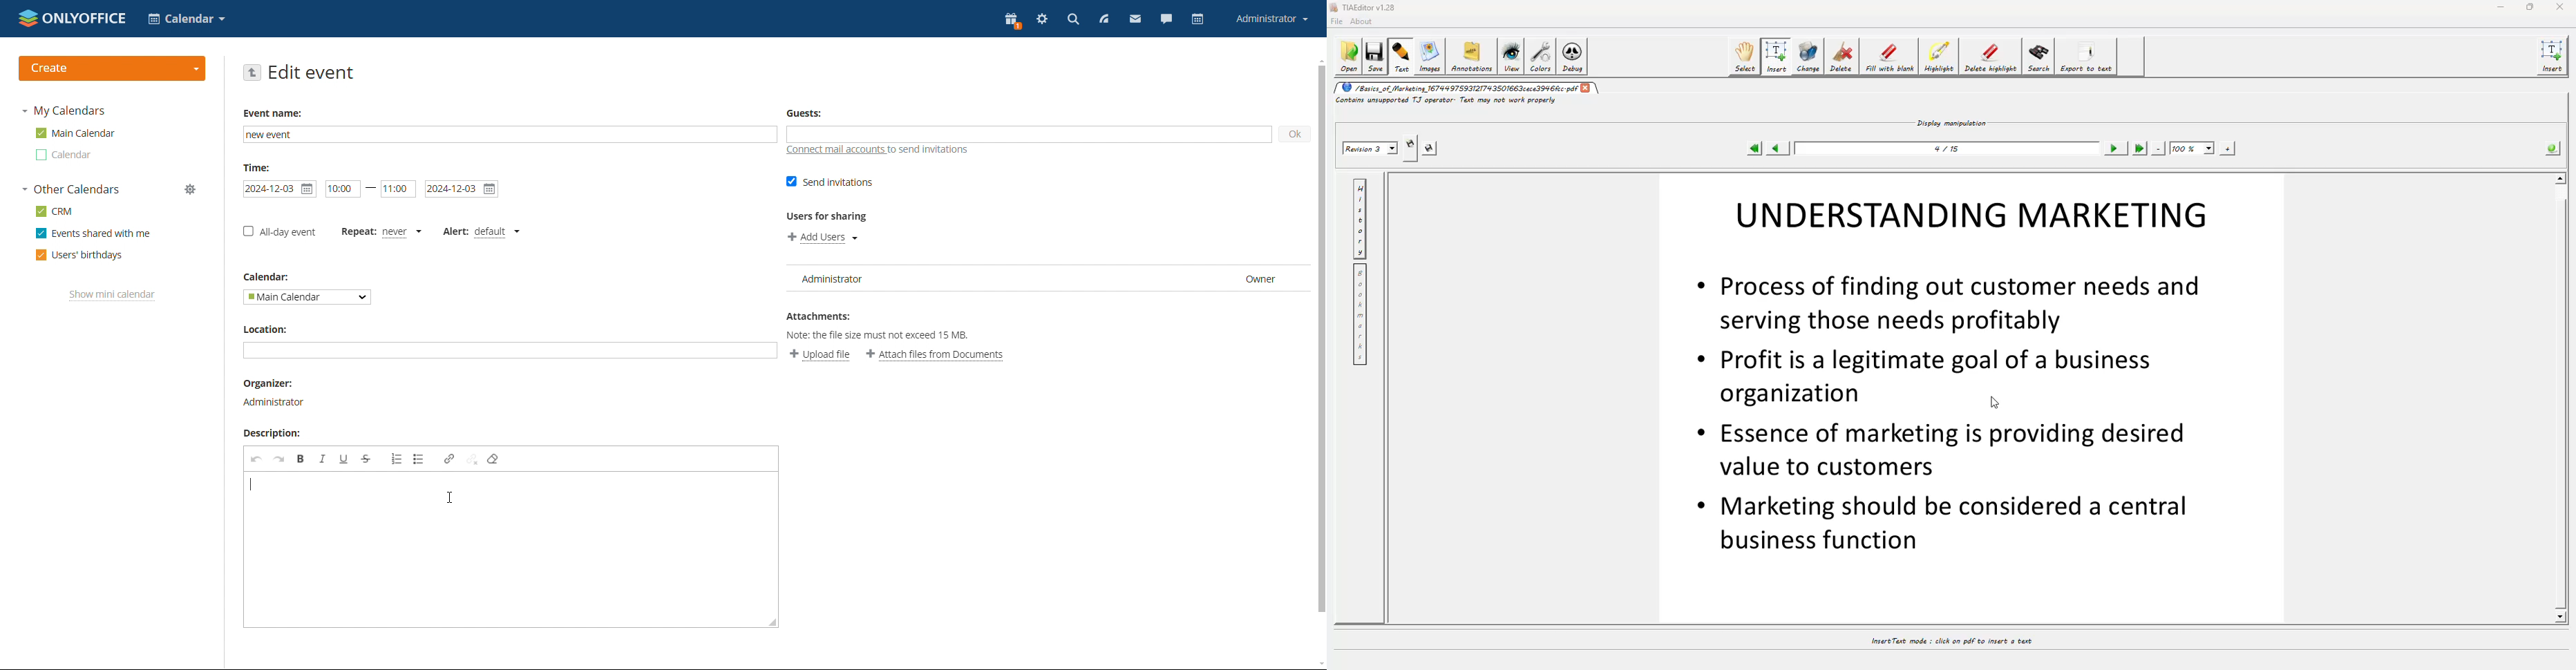  Describe the element at coordinates (279, 459) in the screenshot. I see `redo` at that location.